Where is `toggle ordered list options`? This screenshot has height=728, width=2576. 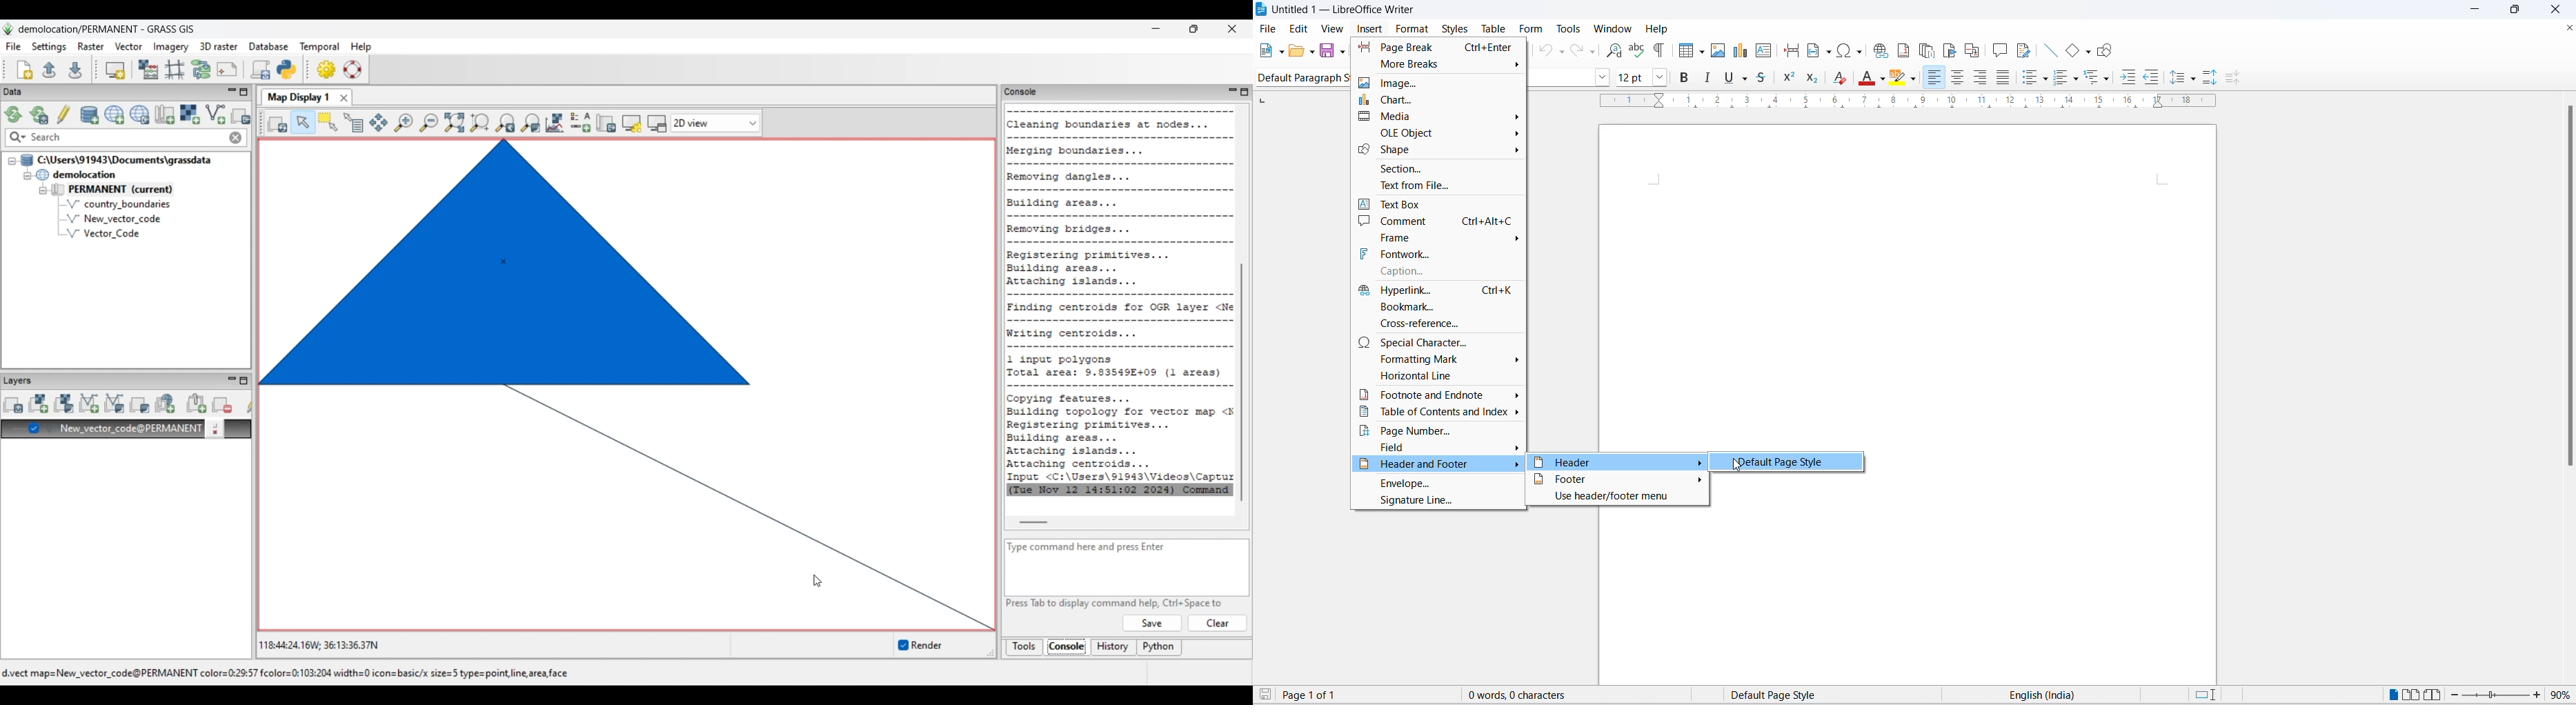
toggle ordered list options is located at coordinates (2078, 81).